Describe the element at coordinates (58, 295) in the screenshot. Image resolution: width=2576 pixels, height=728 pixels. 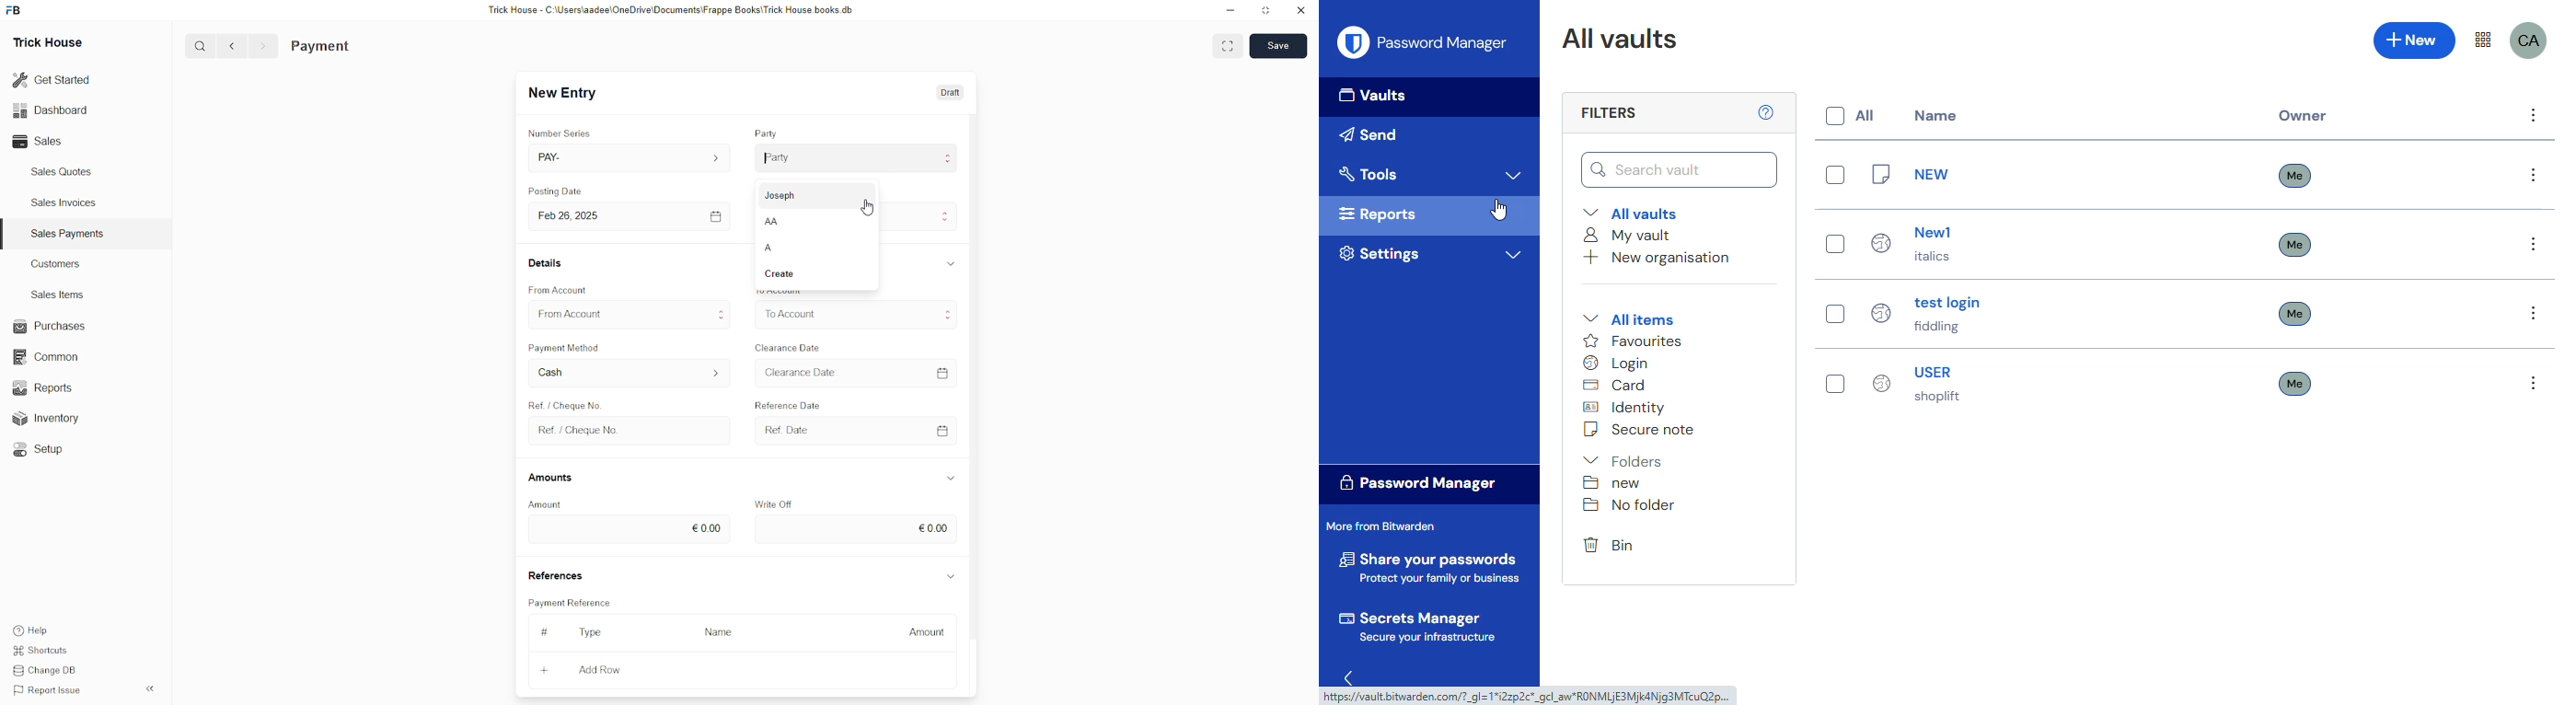
I see `Sales Items` at that location.